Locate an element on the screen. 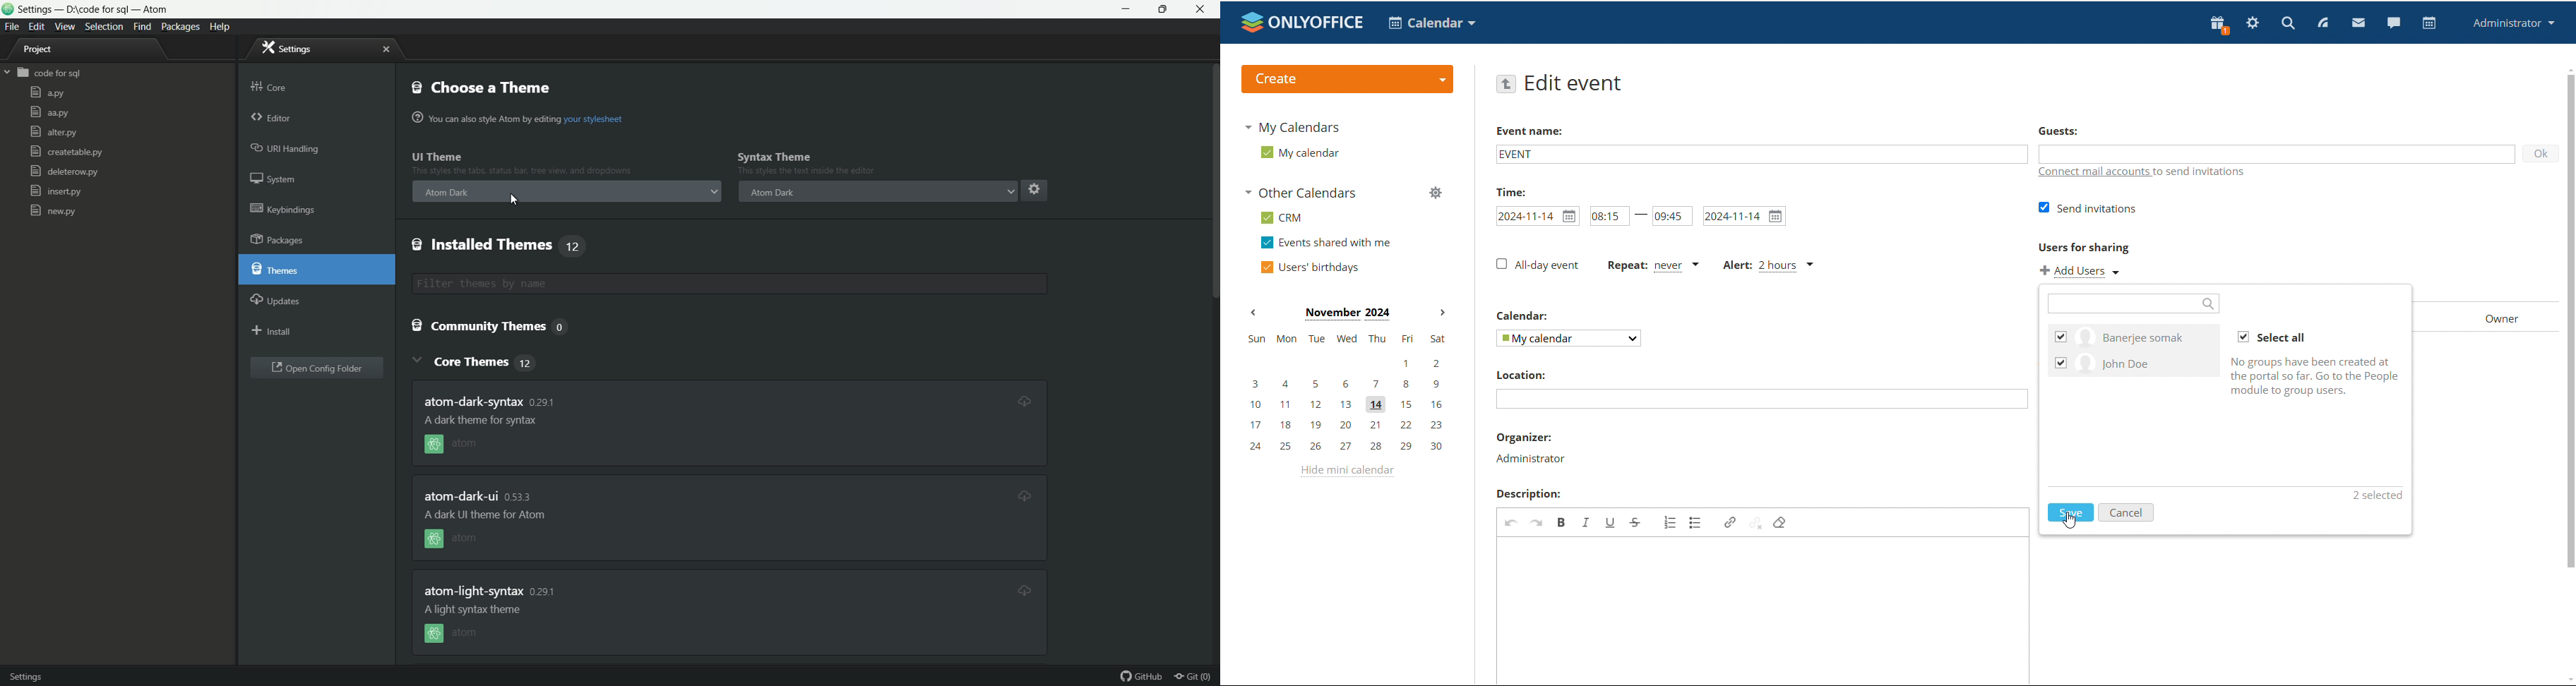  Description is located at coordinates (1528, 493).